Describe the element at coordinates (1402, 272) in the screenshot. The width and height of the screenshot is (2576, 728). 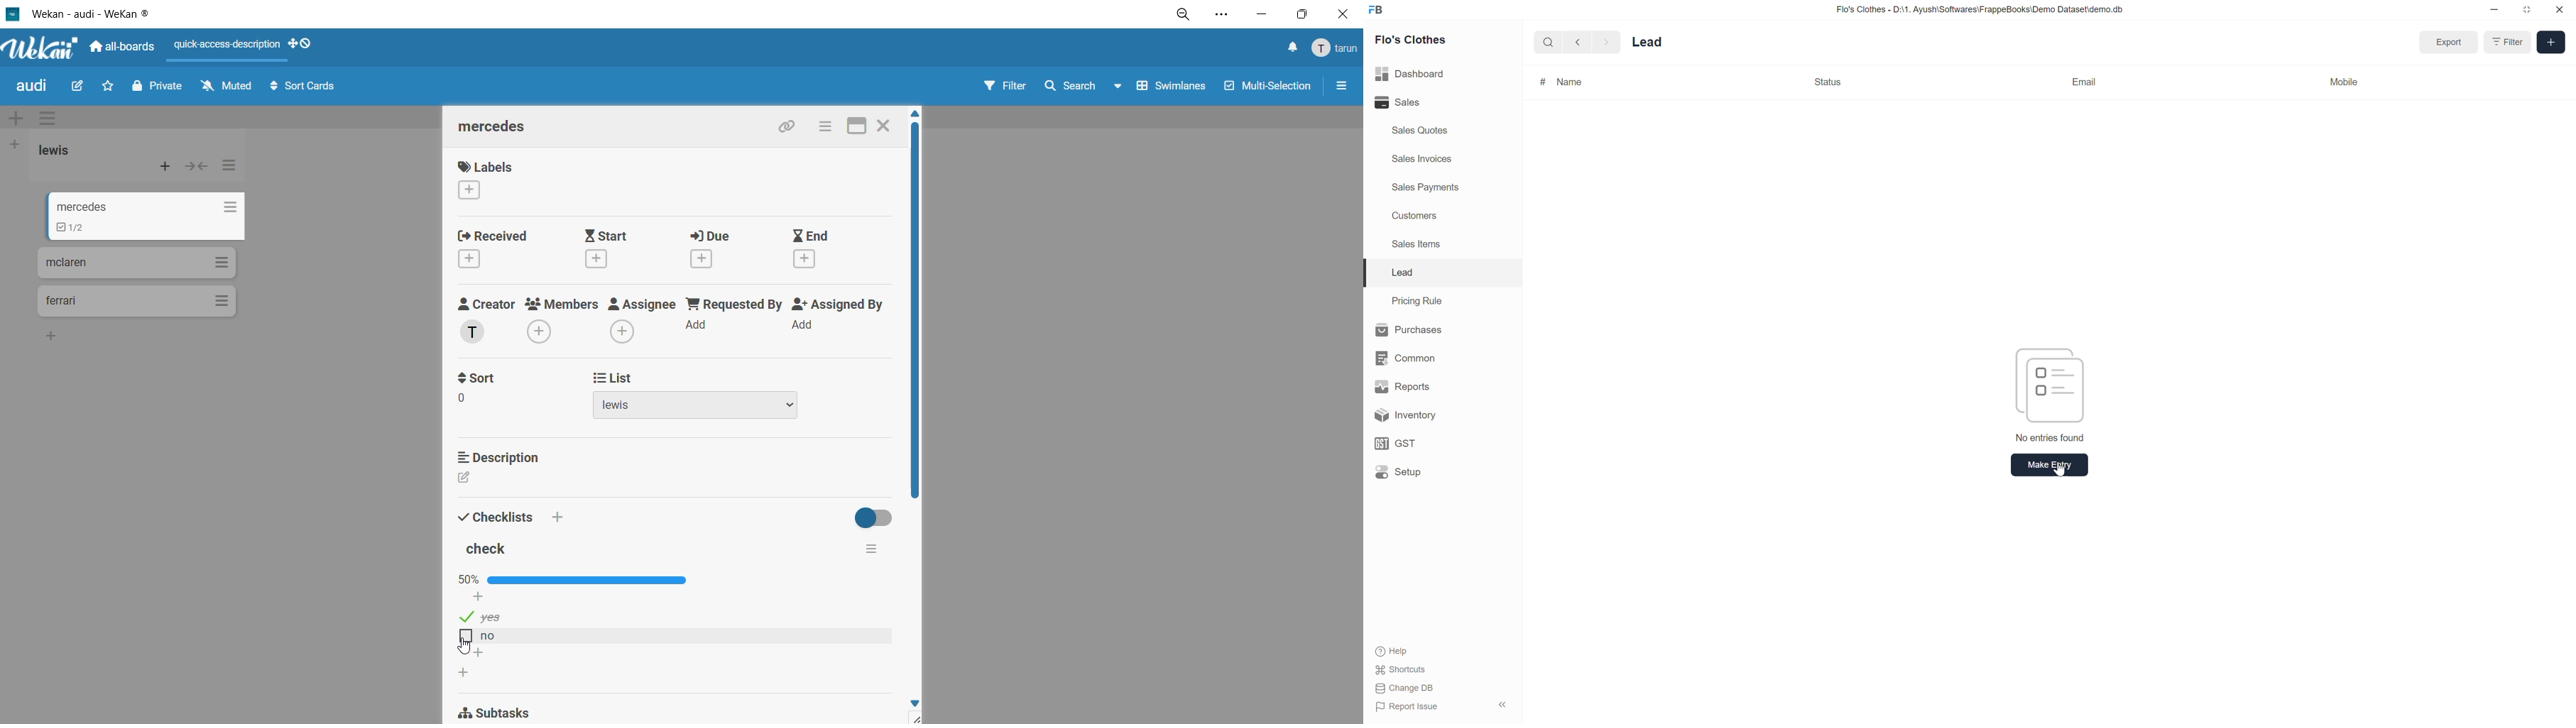
I see `Lead` at that location.